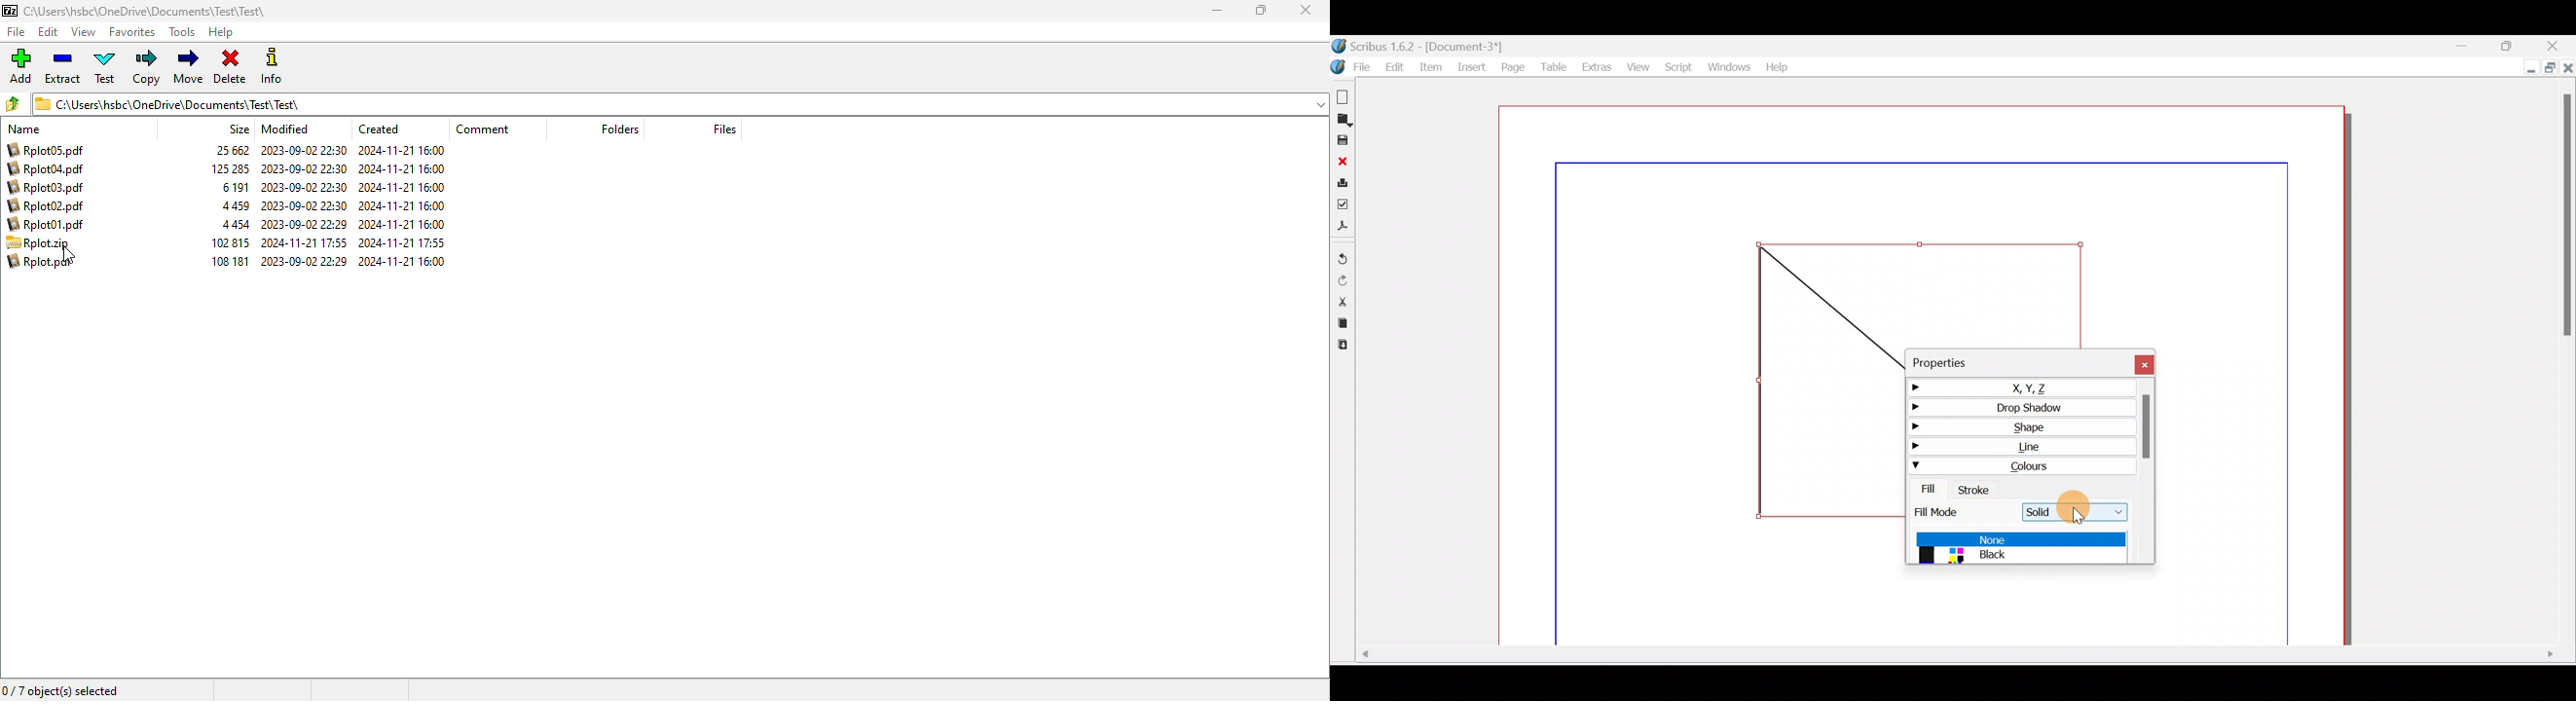 The width and height of the screenshot is (2576, 728). What do you see at coordinates (306, 186) in the screenshot?
I see `2023-09-02 22:30` at bounding box center [306, 186].